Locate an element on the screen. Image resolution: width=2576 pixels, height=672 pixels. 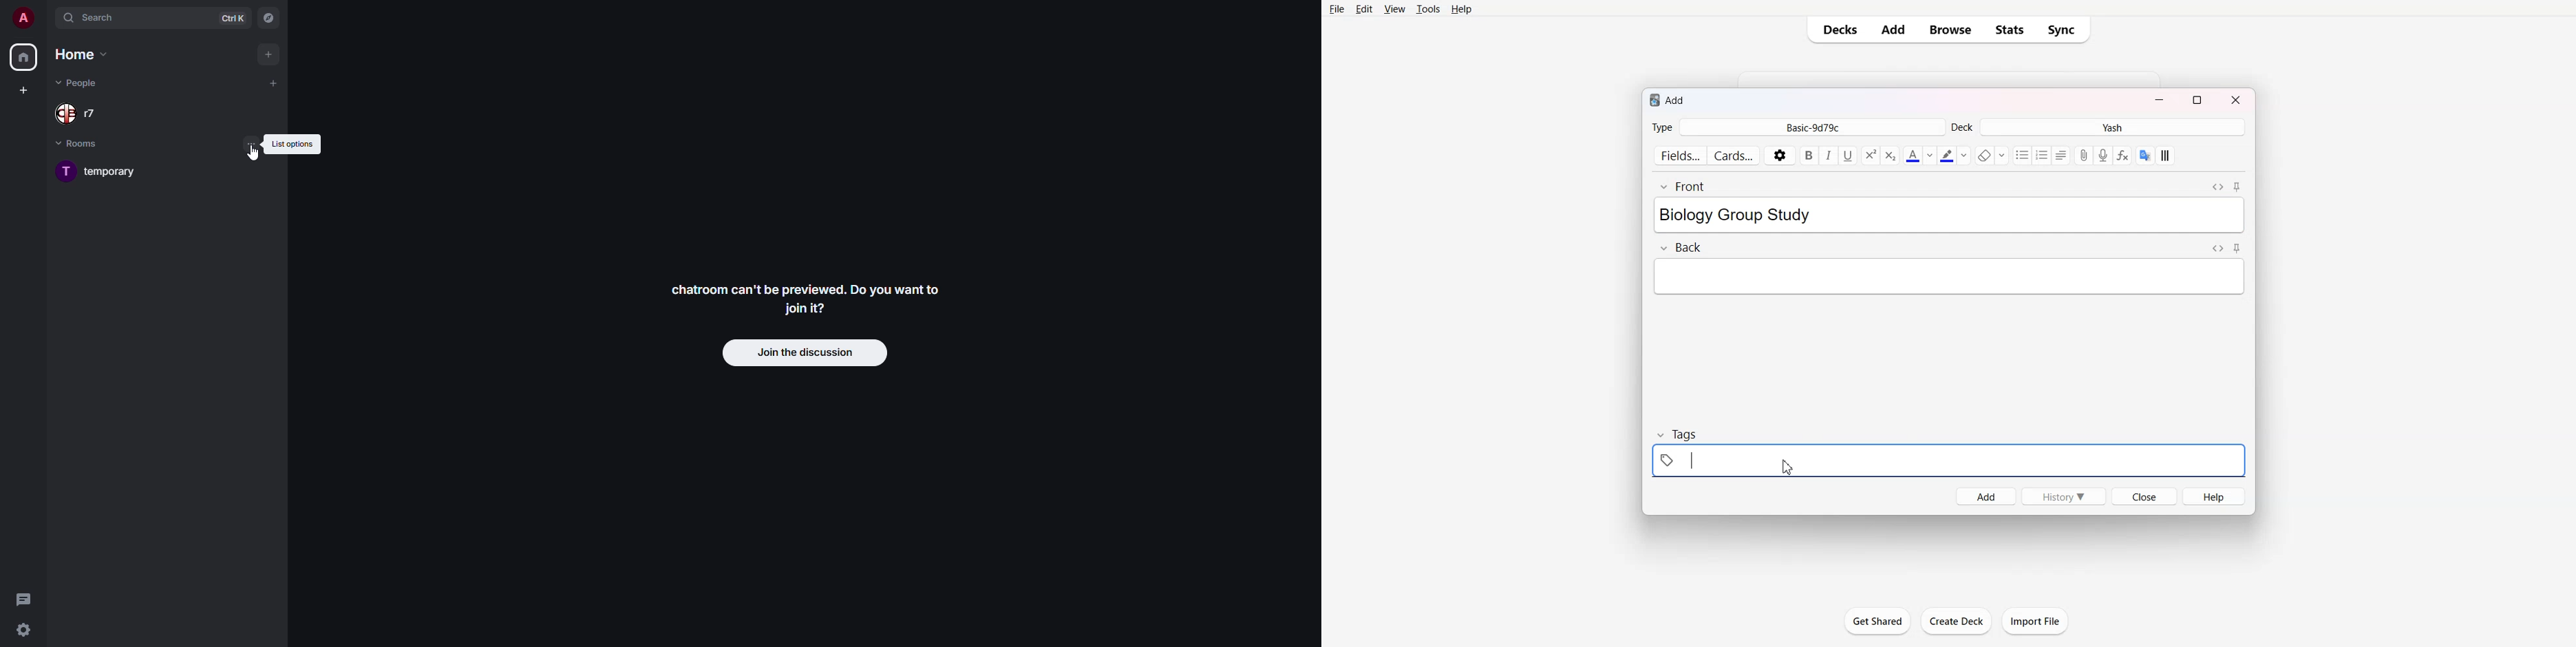
Bold is located at coordinates (1809, 156).